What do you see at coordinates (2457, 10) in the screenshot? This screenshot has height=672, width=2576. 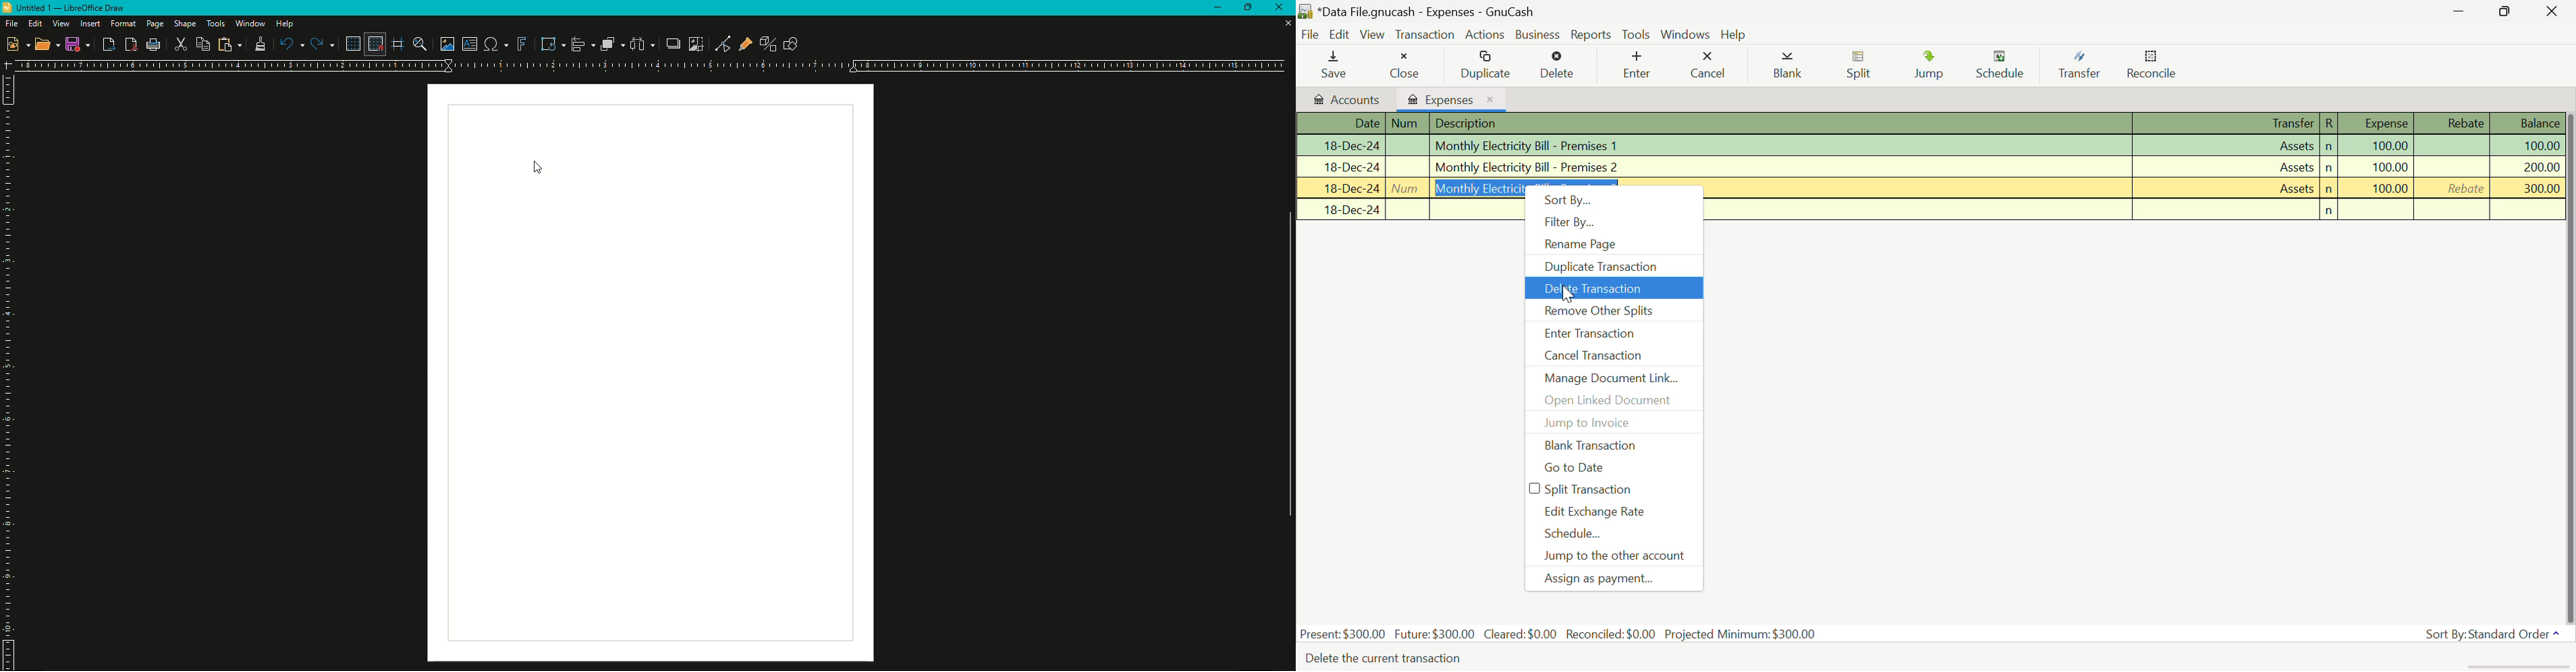 I see `Restore Down` at bounding box center [2457, 10].